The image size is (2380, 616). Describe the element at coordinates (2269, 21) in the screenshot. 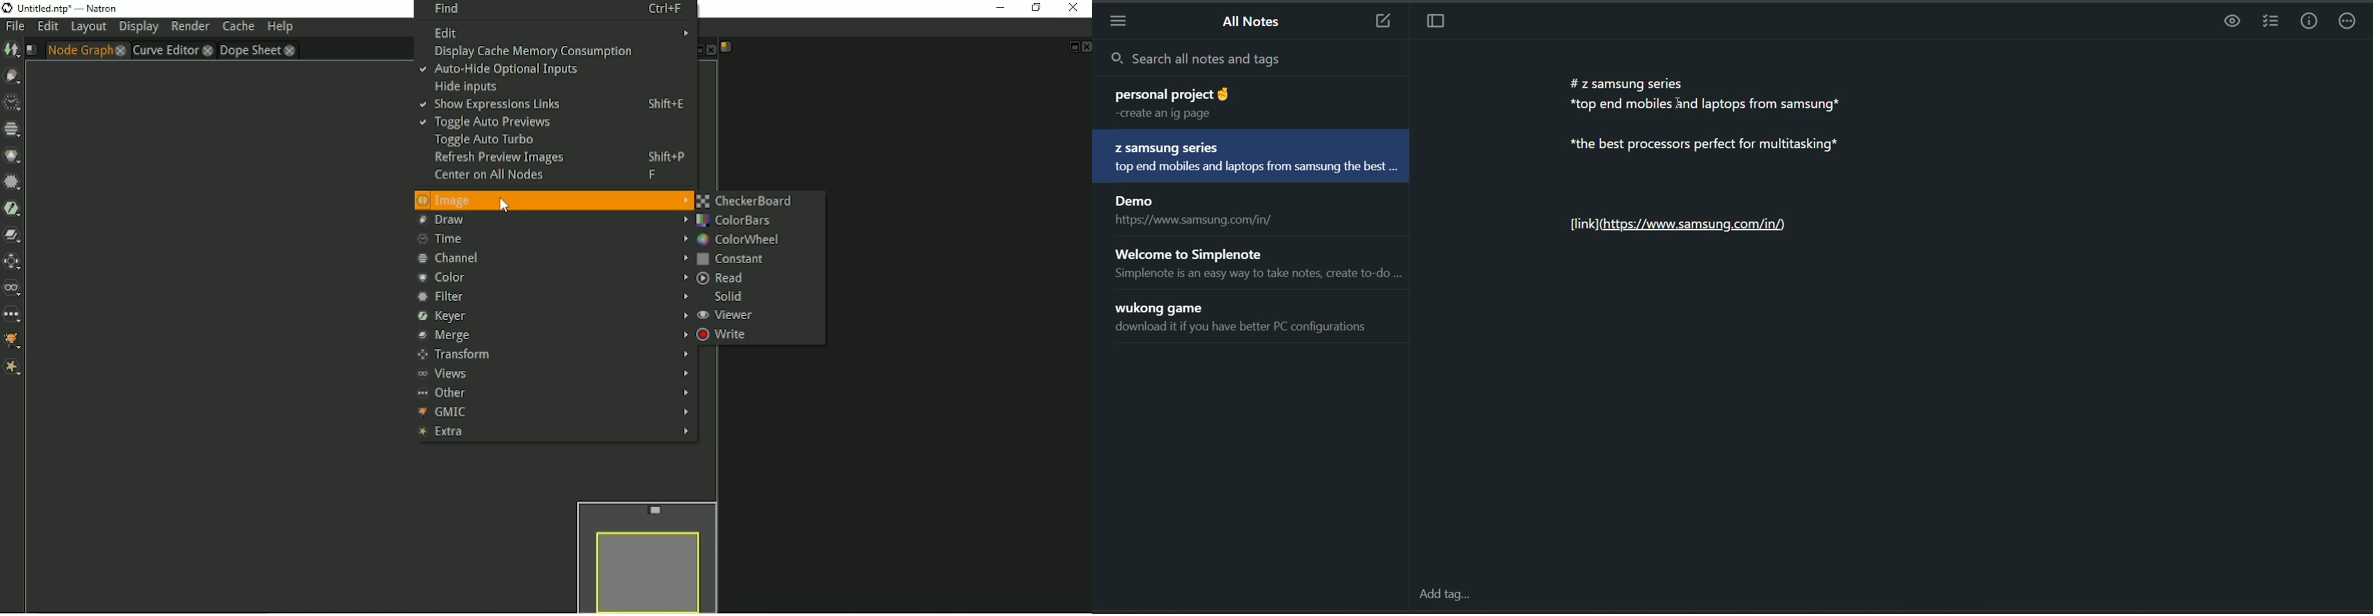

I see `insert checklist` at that location.